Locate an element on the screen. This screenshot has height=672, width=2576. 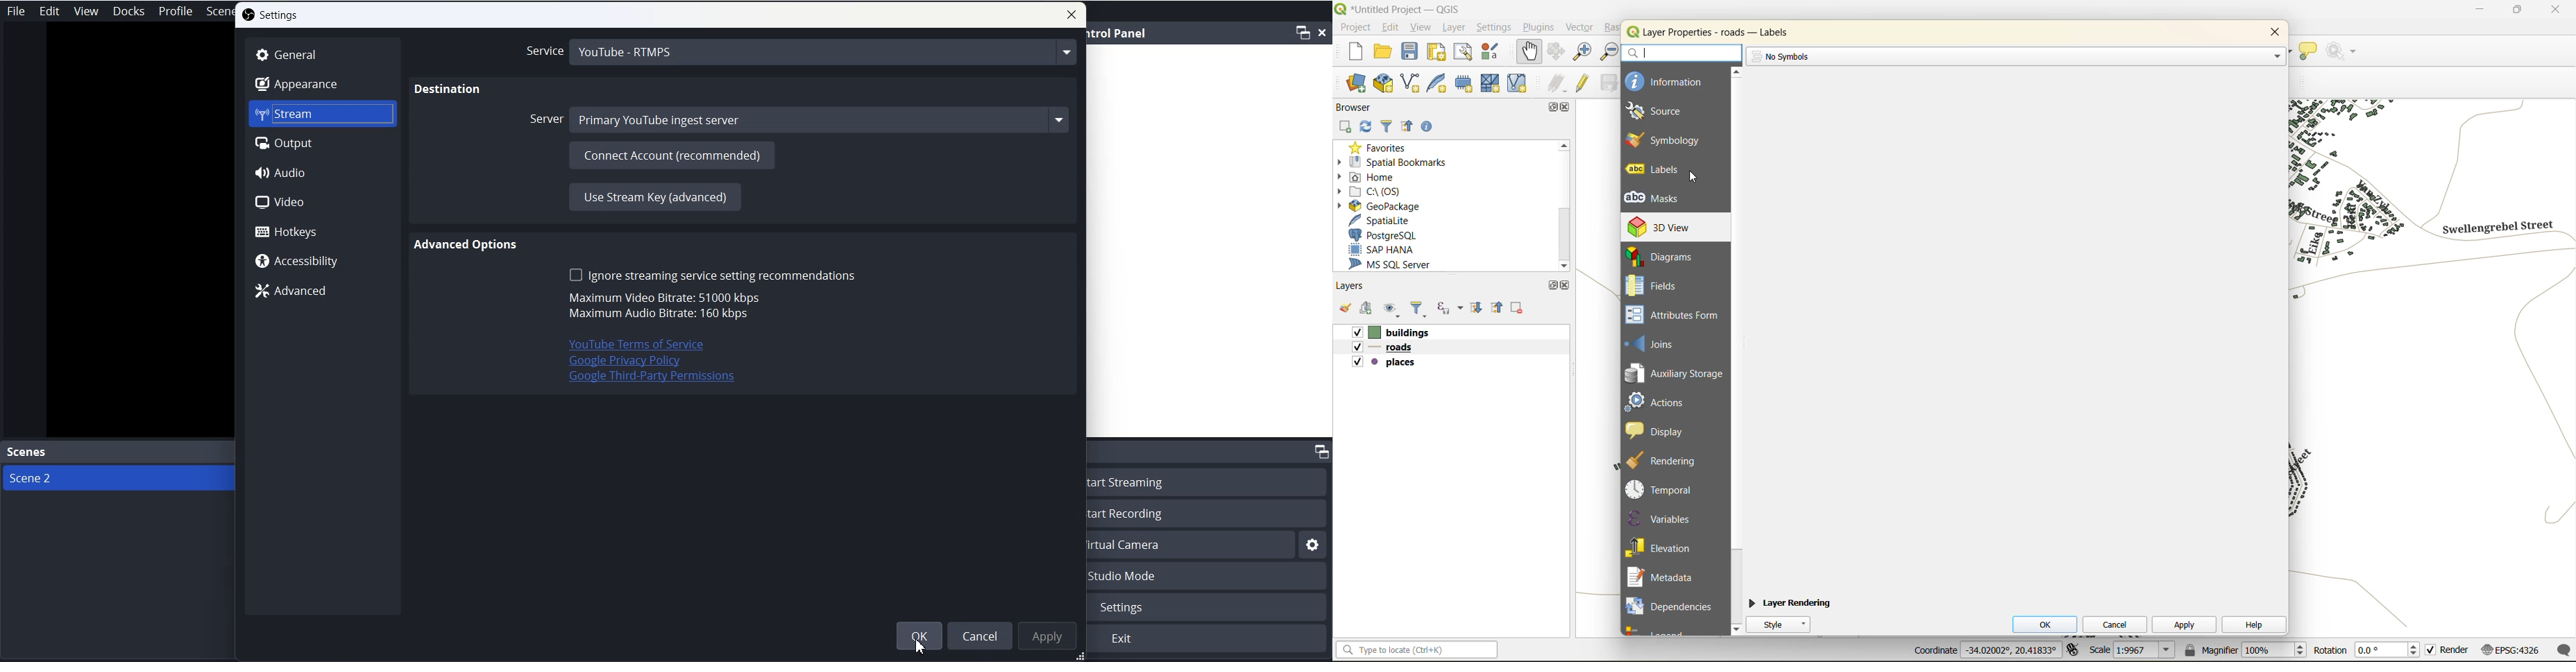
server primary youtube ingest server is located at coordinates (800, 119).